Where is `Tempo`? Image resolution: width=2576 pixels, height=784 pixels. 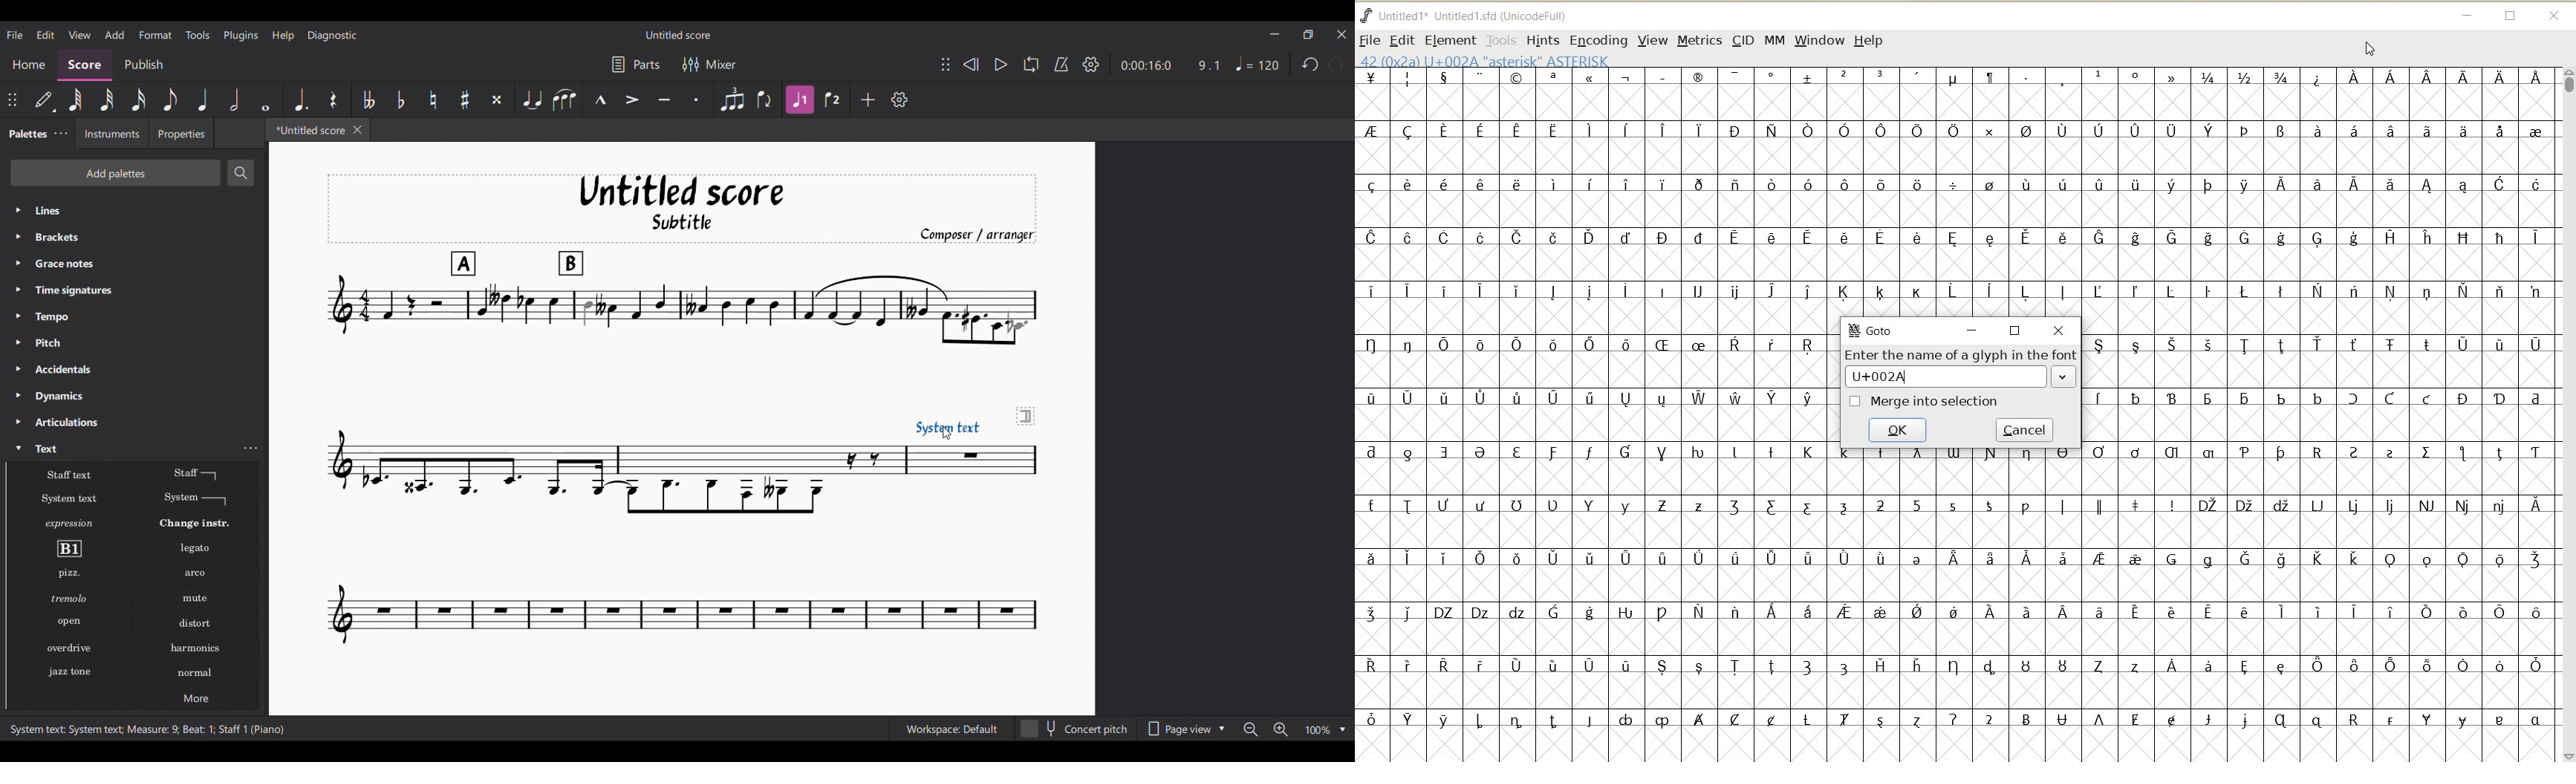
Tempo is located at coordinates (134, 317).